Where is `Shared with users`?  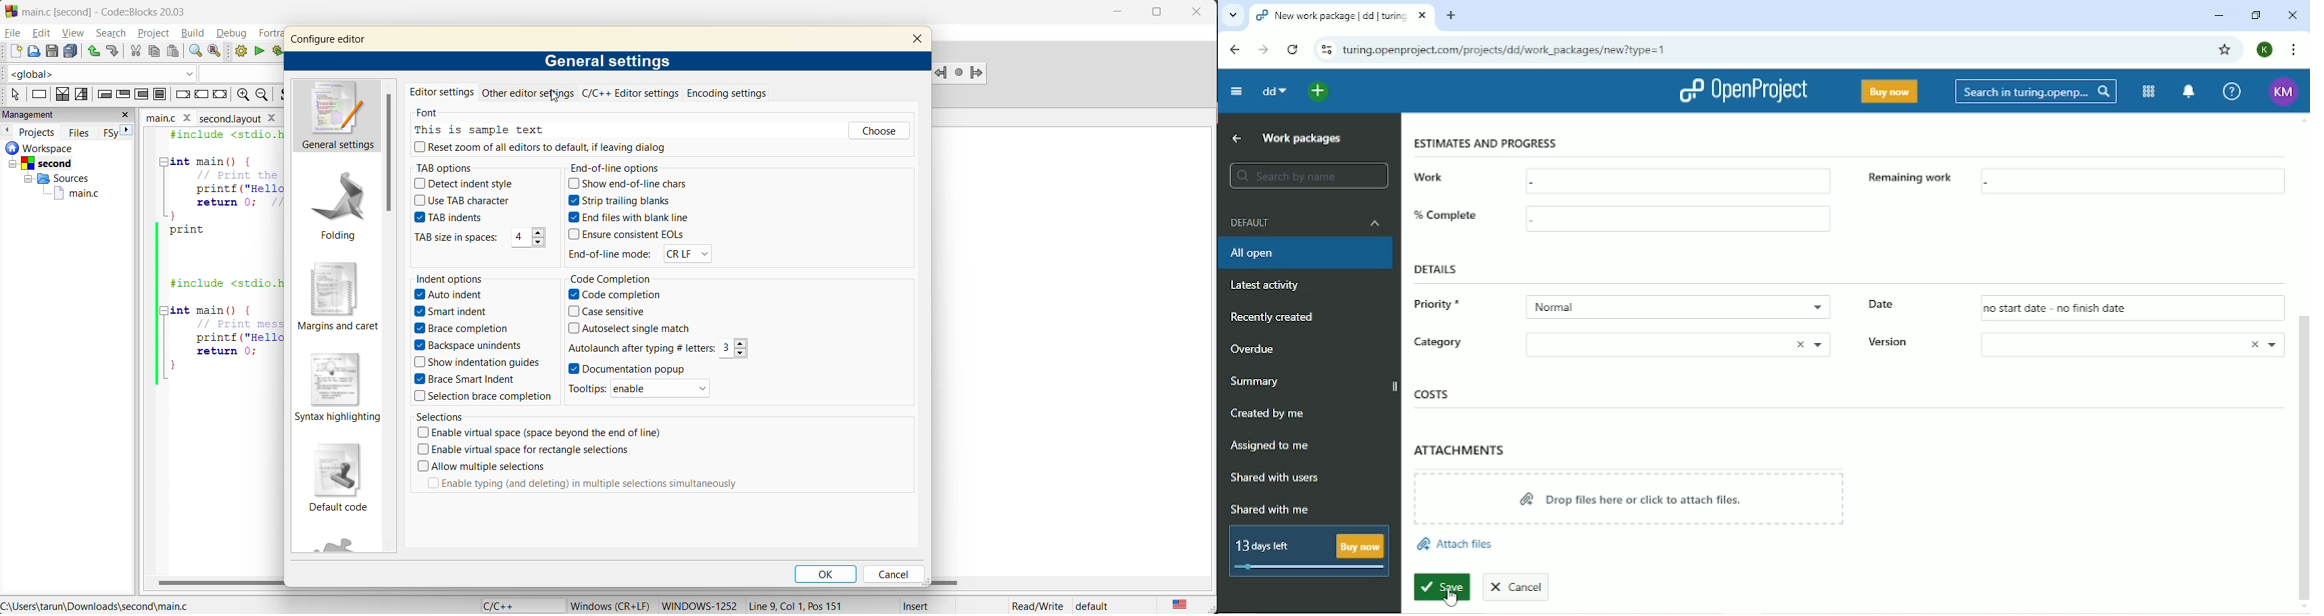 Shared with users is located at coordinates (1278, 477).